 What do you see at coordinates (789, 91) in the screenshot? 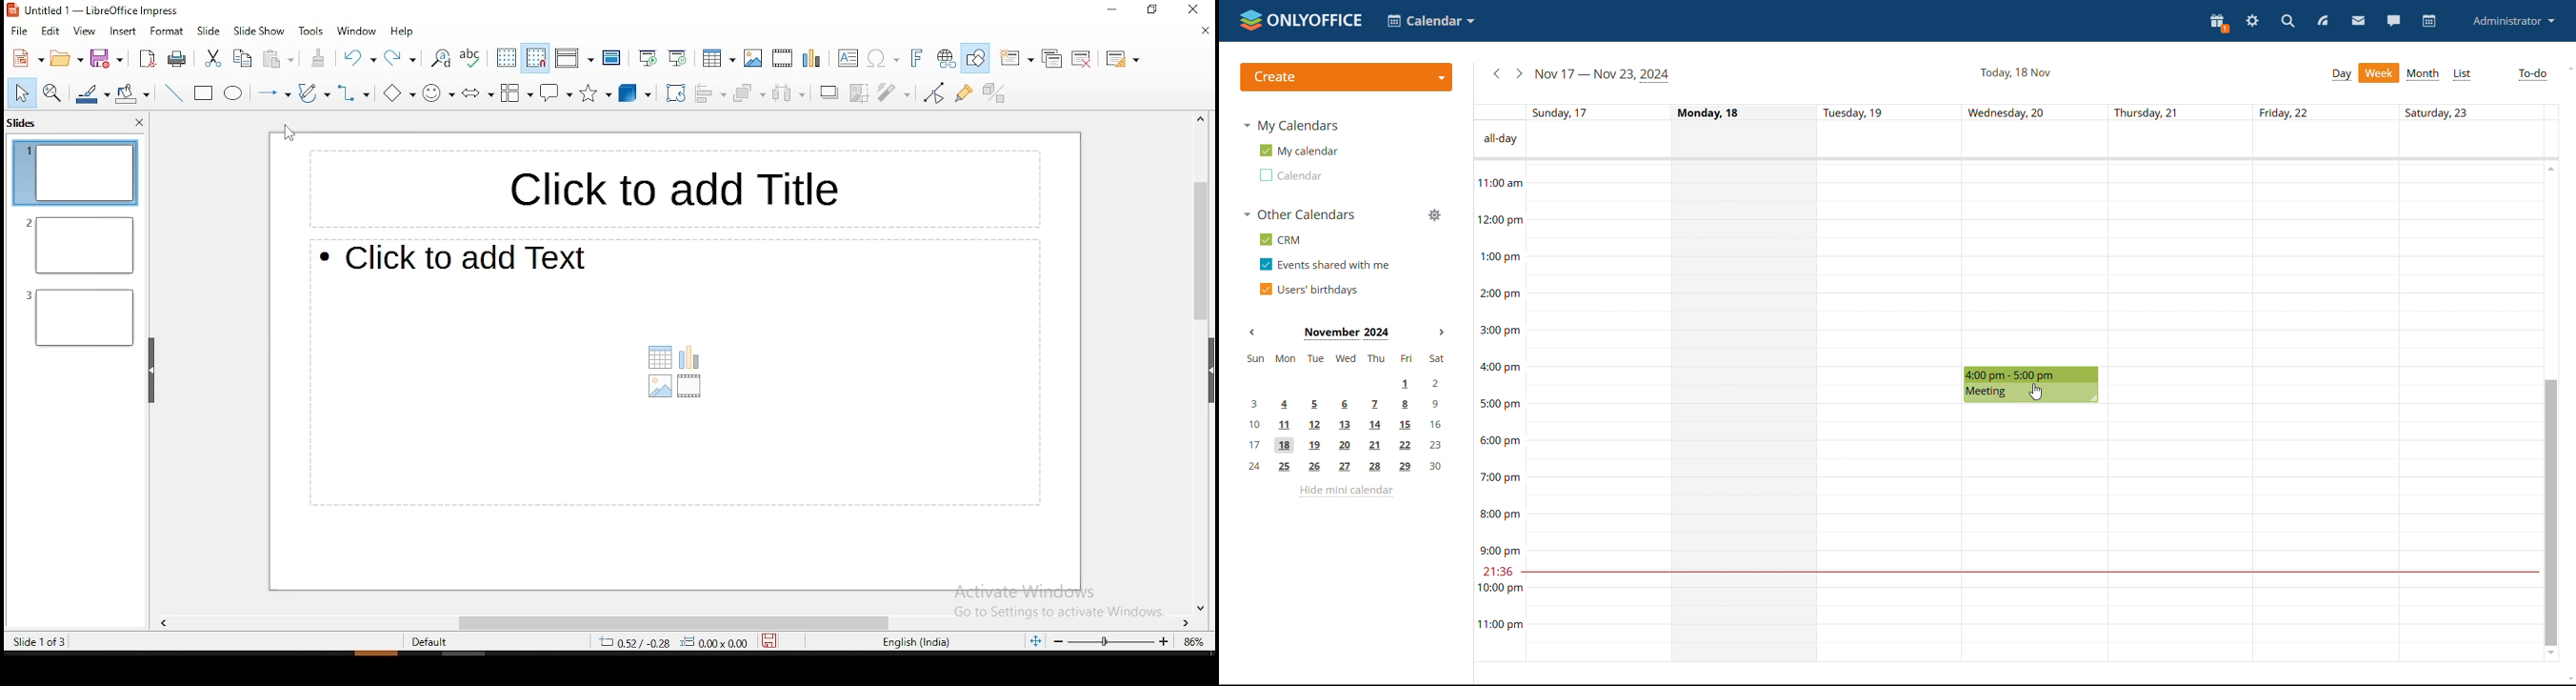
I see `distribute` at bounding box center [789, 91].